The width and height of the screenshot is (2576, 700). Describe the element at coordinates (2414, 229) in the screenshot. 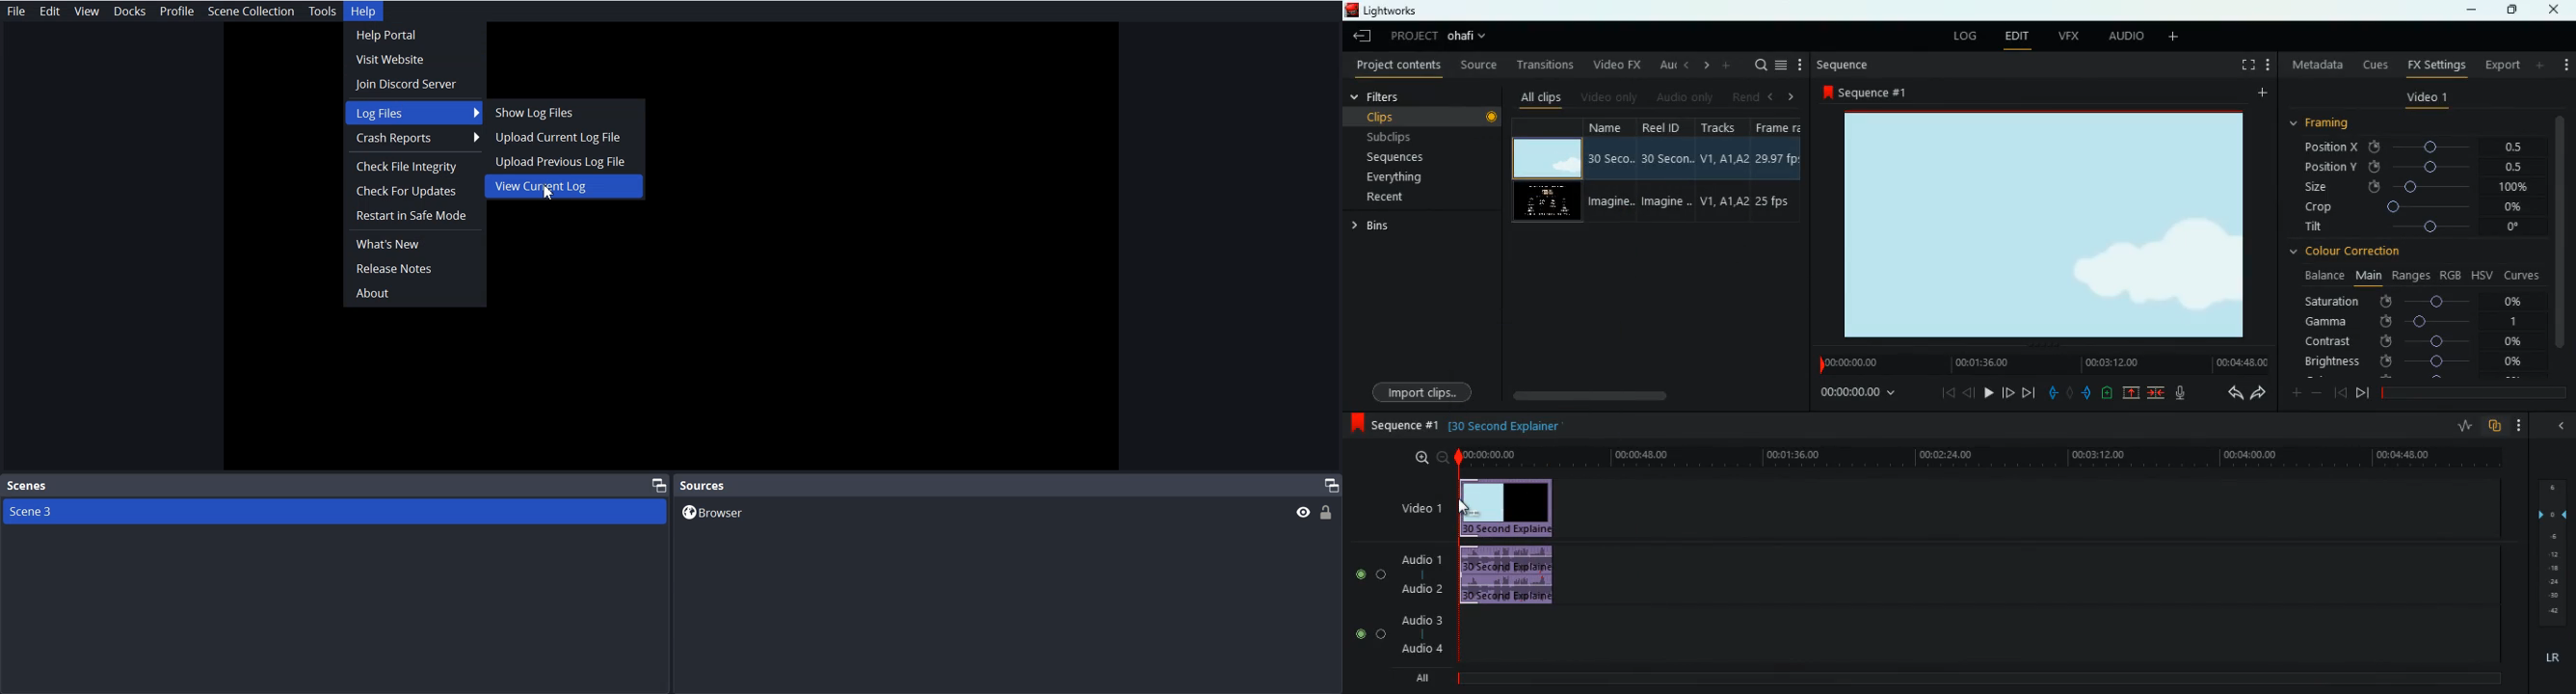

I see `tilt` at that location.